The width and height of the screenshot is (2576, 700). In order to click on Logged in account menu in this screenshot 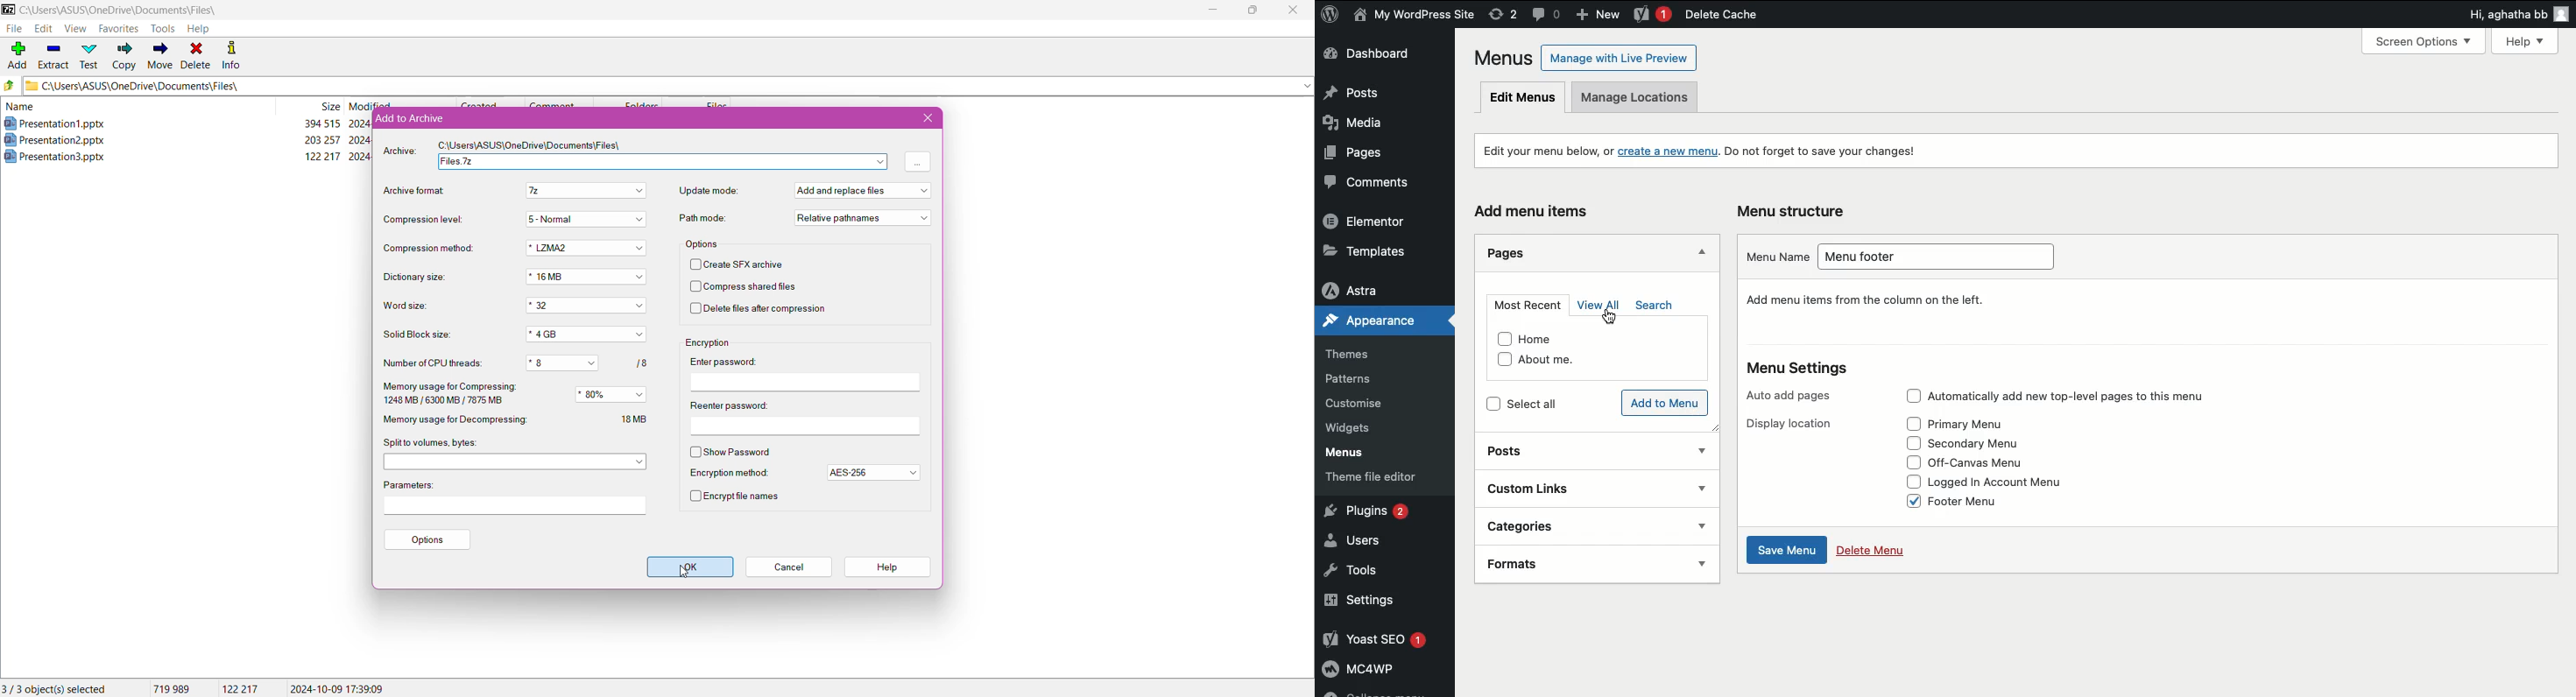, I will do `click(2010, 481)`.